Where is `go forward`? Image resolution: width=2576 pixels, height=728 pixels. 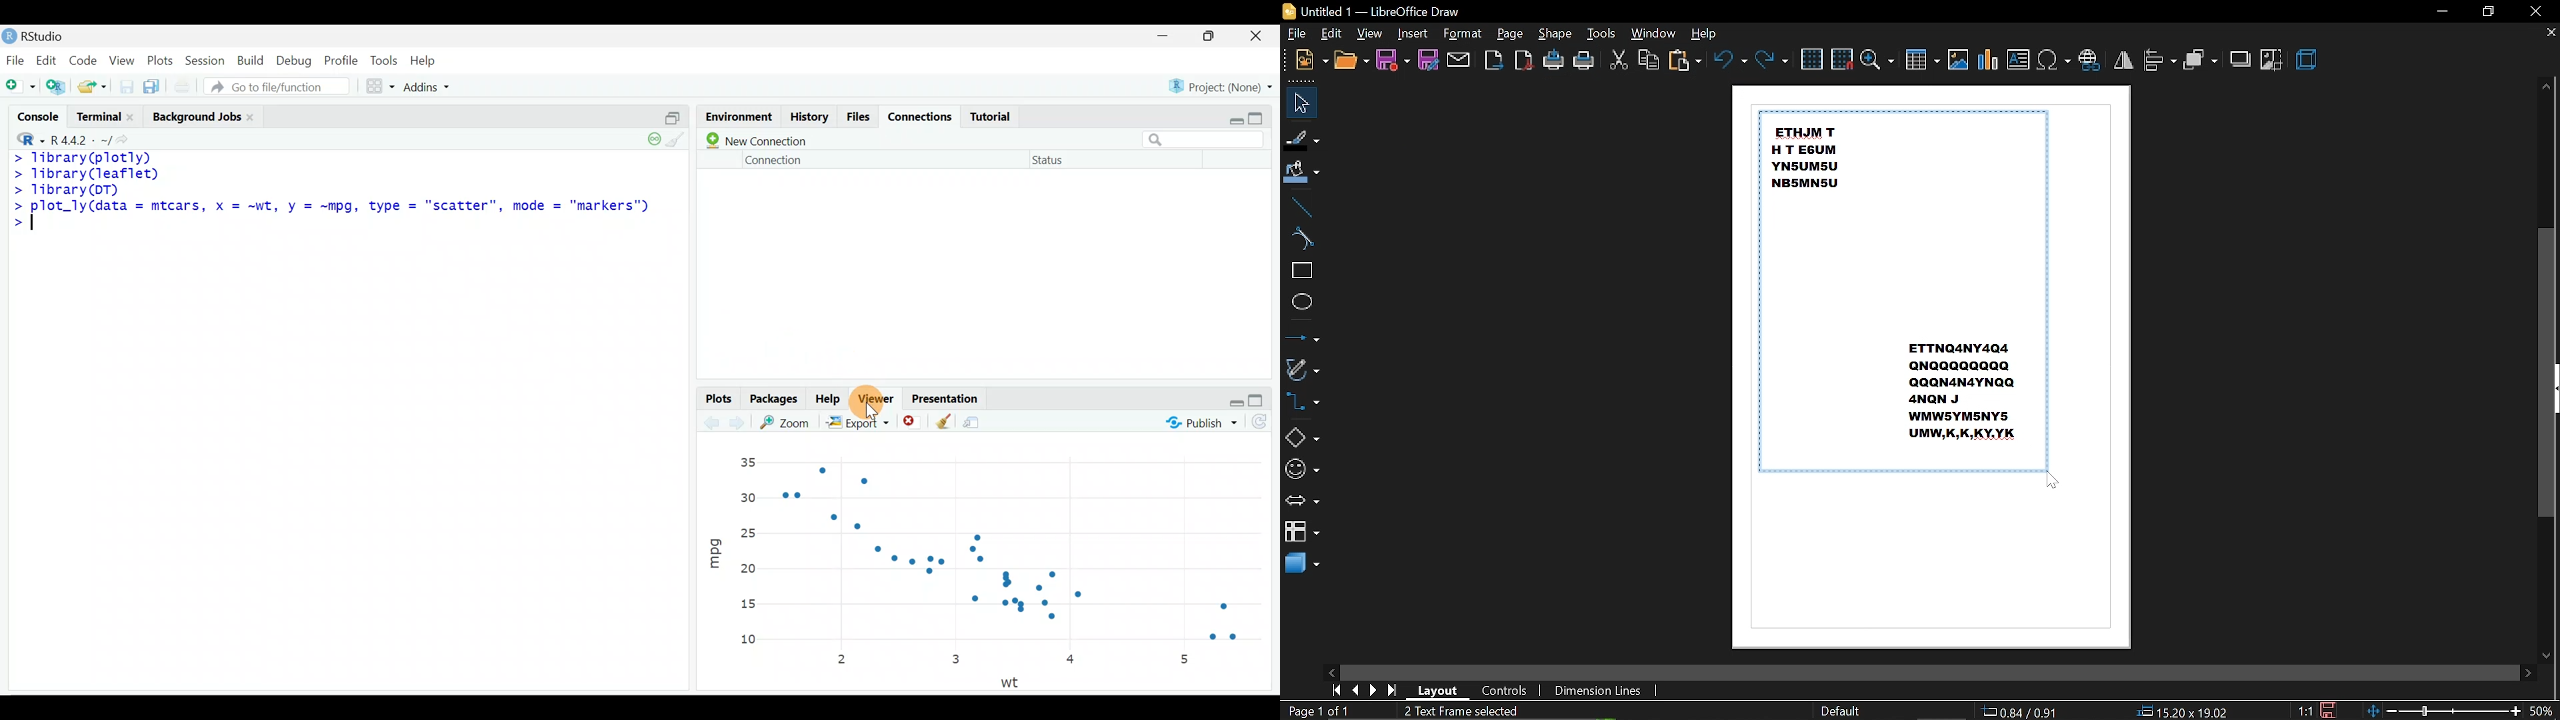 go forward is located at coordinates (741, 422).